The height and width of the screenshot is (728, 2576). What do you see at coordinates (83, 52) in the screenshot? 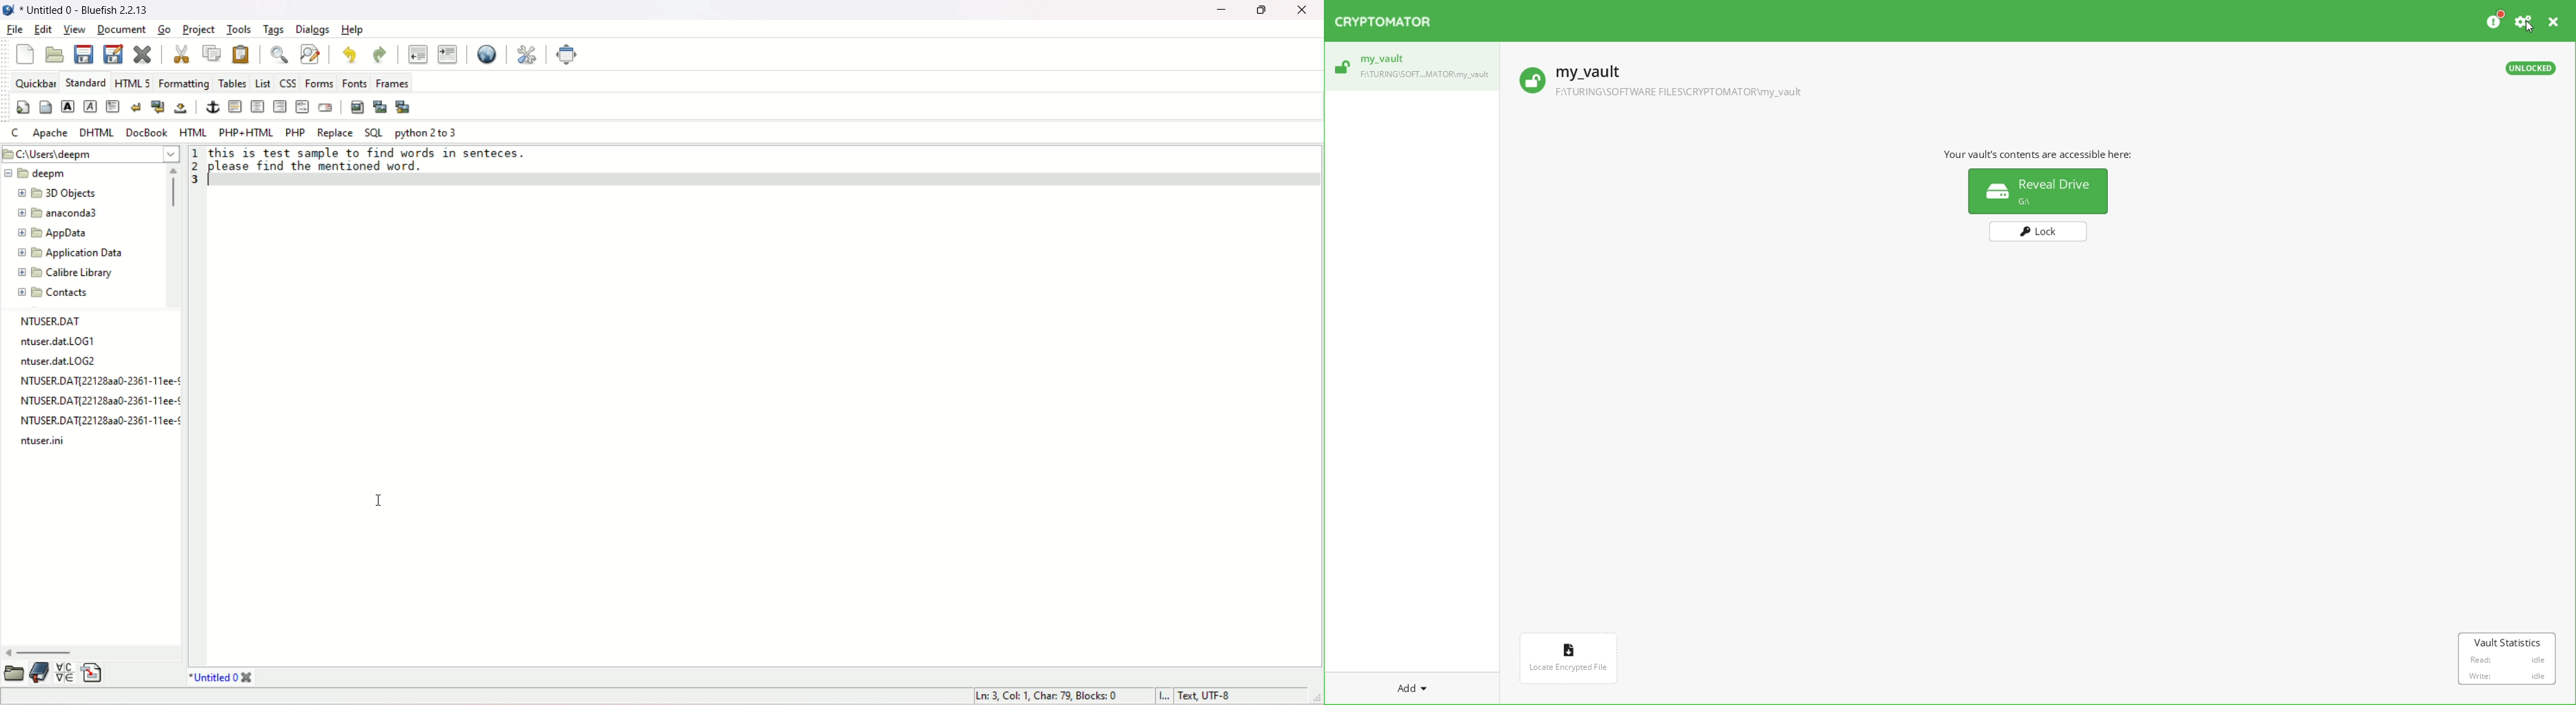
I see `save current file` at bounding box center [83, 52].